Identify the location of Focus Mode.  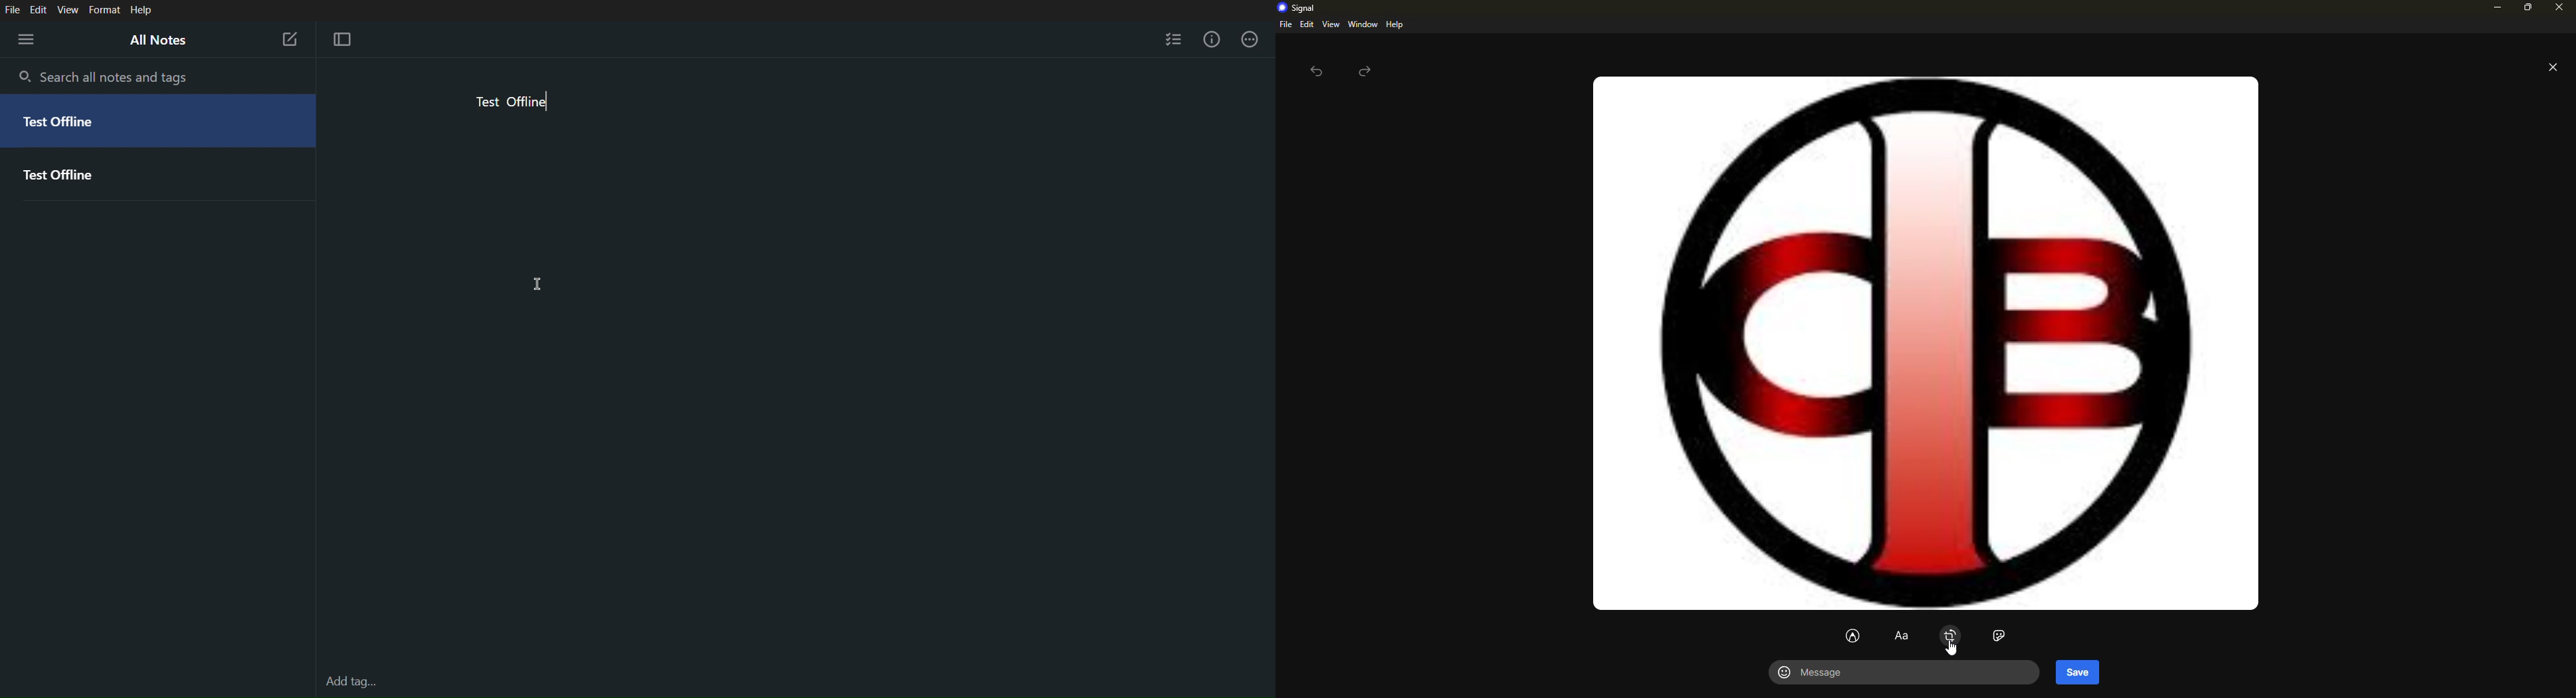
(347, 41).